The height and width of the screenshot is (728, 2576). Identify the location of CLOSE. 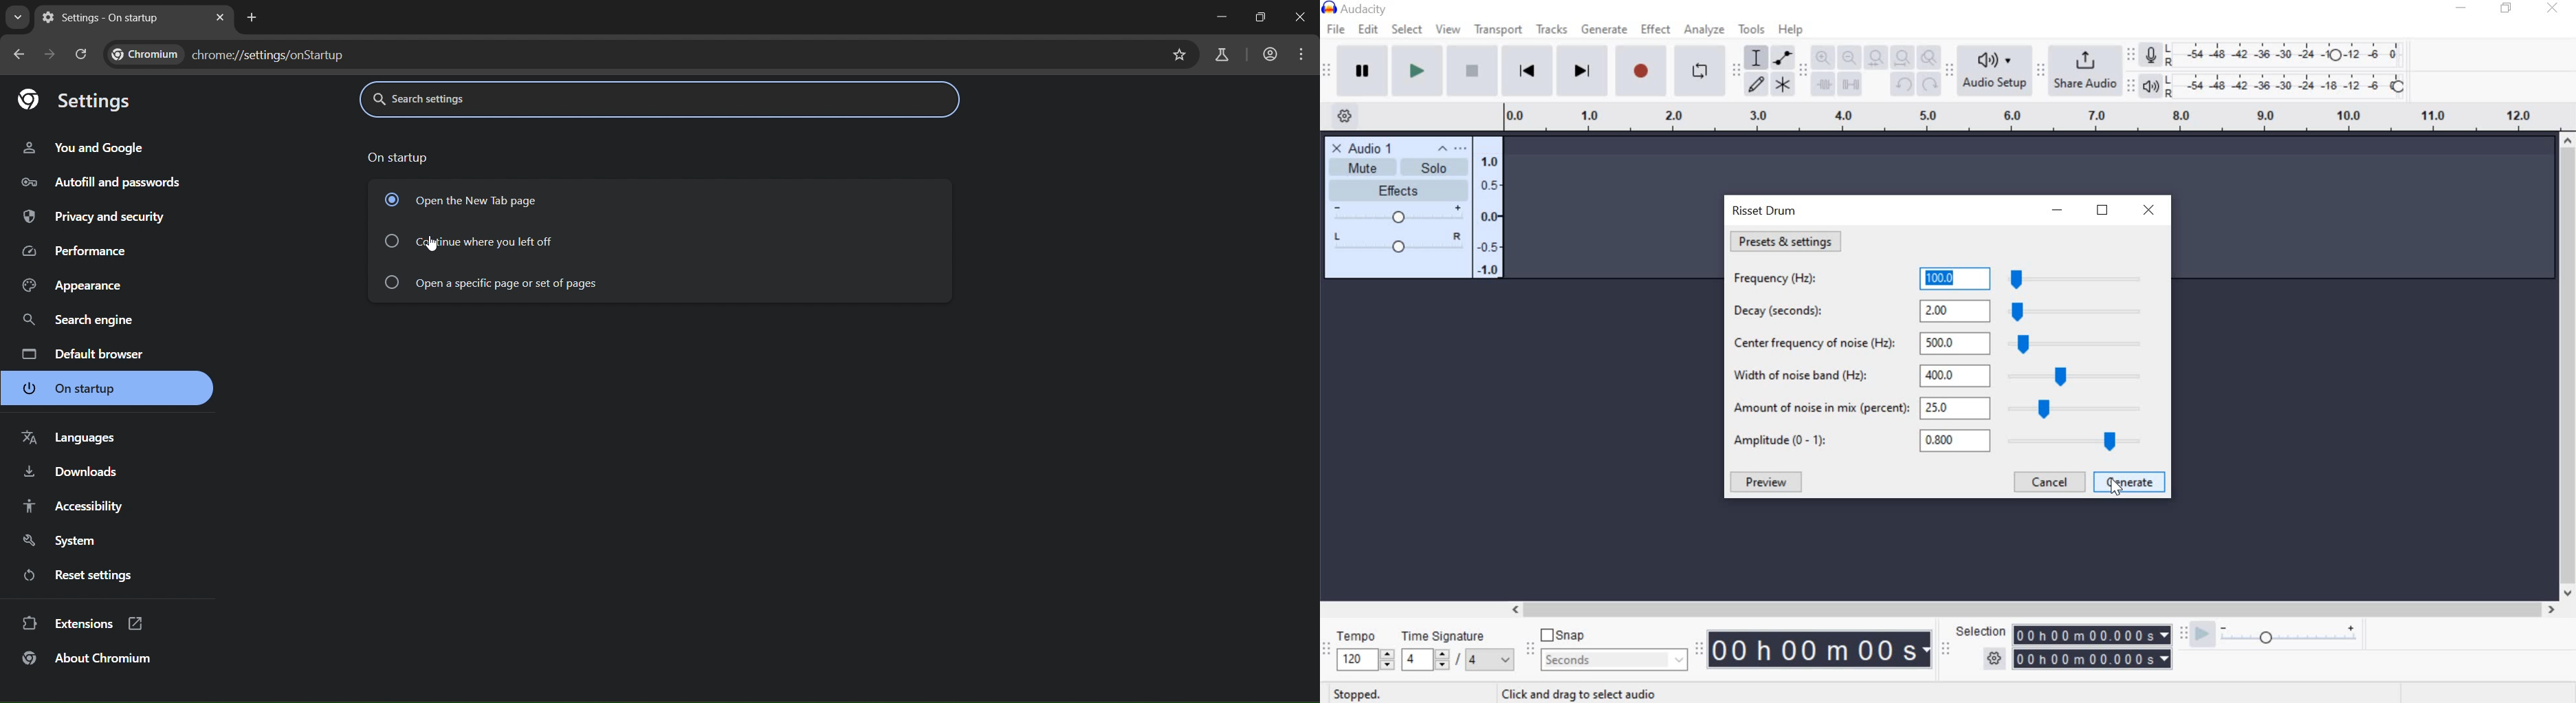
(2149, 210).